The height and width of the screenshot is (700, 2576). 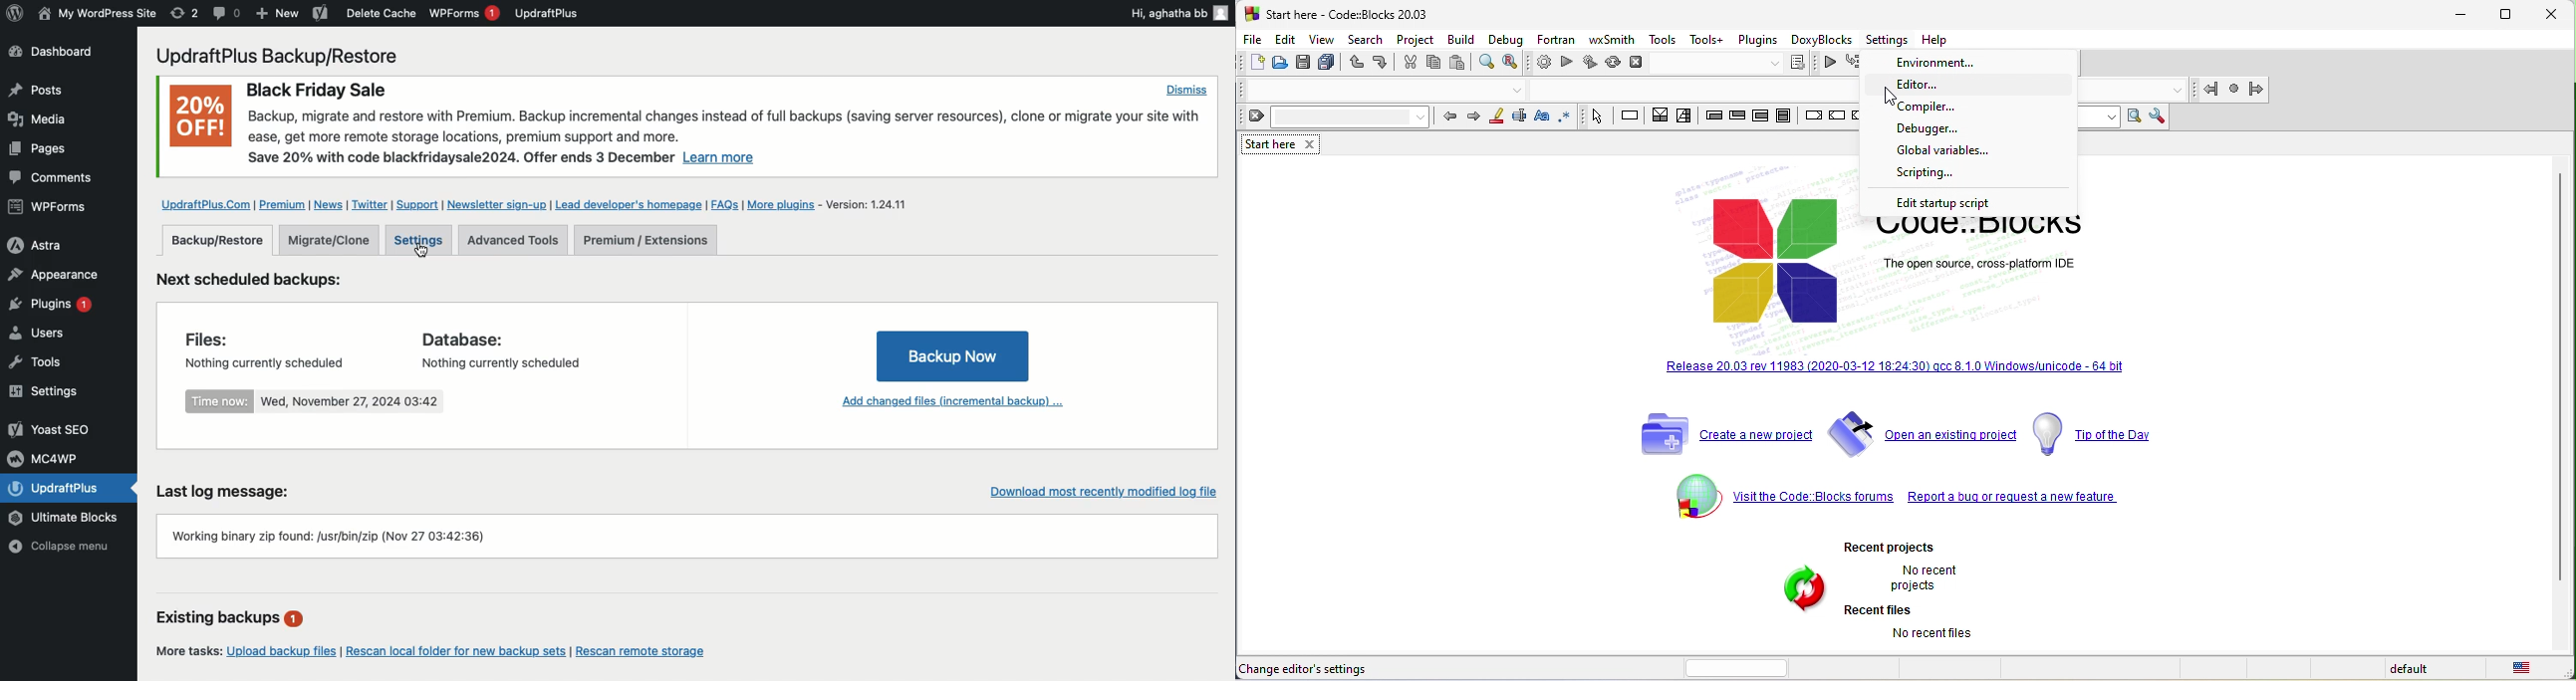 What do you see at coordinates (1662, 117) in the screenshot?
I see `decision` at bounding box center [1662, 117].